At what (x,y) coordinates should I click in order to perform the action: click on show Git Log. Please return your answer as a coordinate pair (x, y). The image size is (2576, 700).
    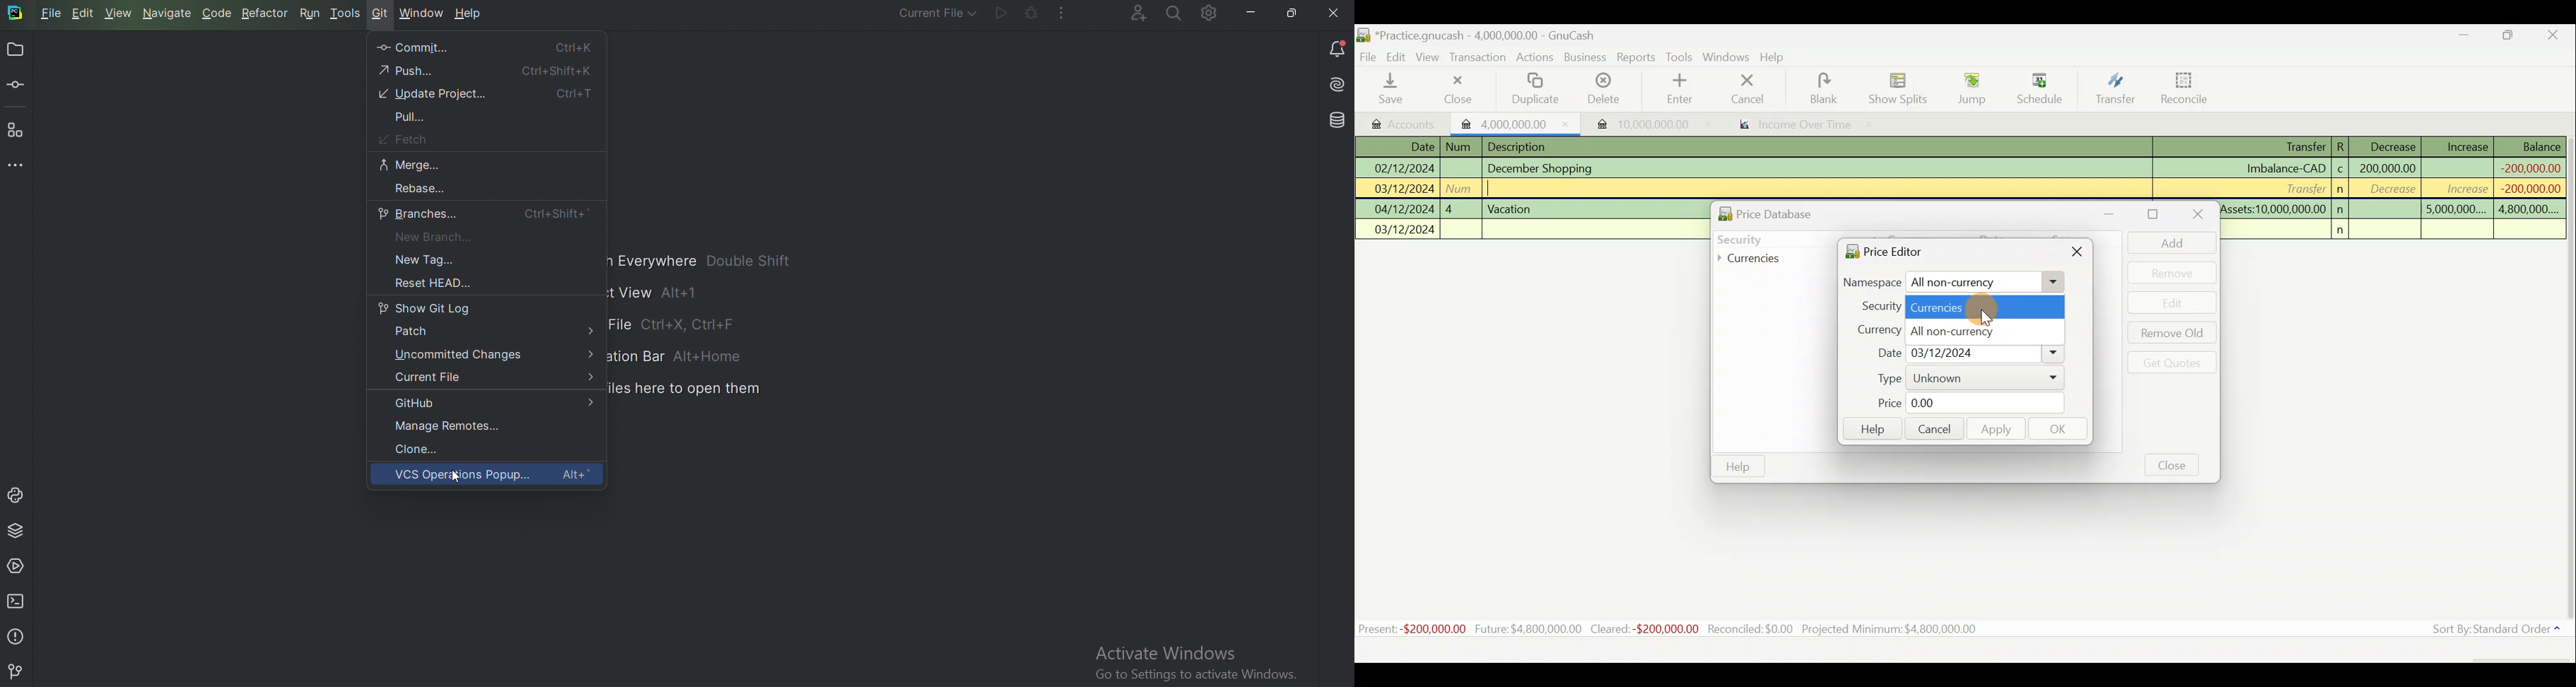
    Looking at the image, I should click on (428, 308).